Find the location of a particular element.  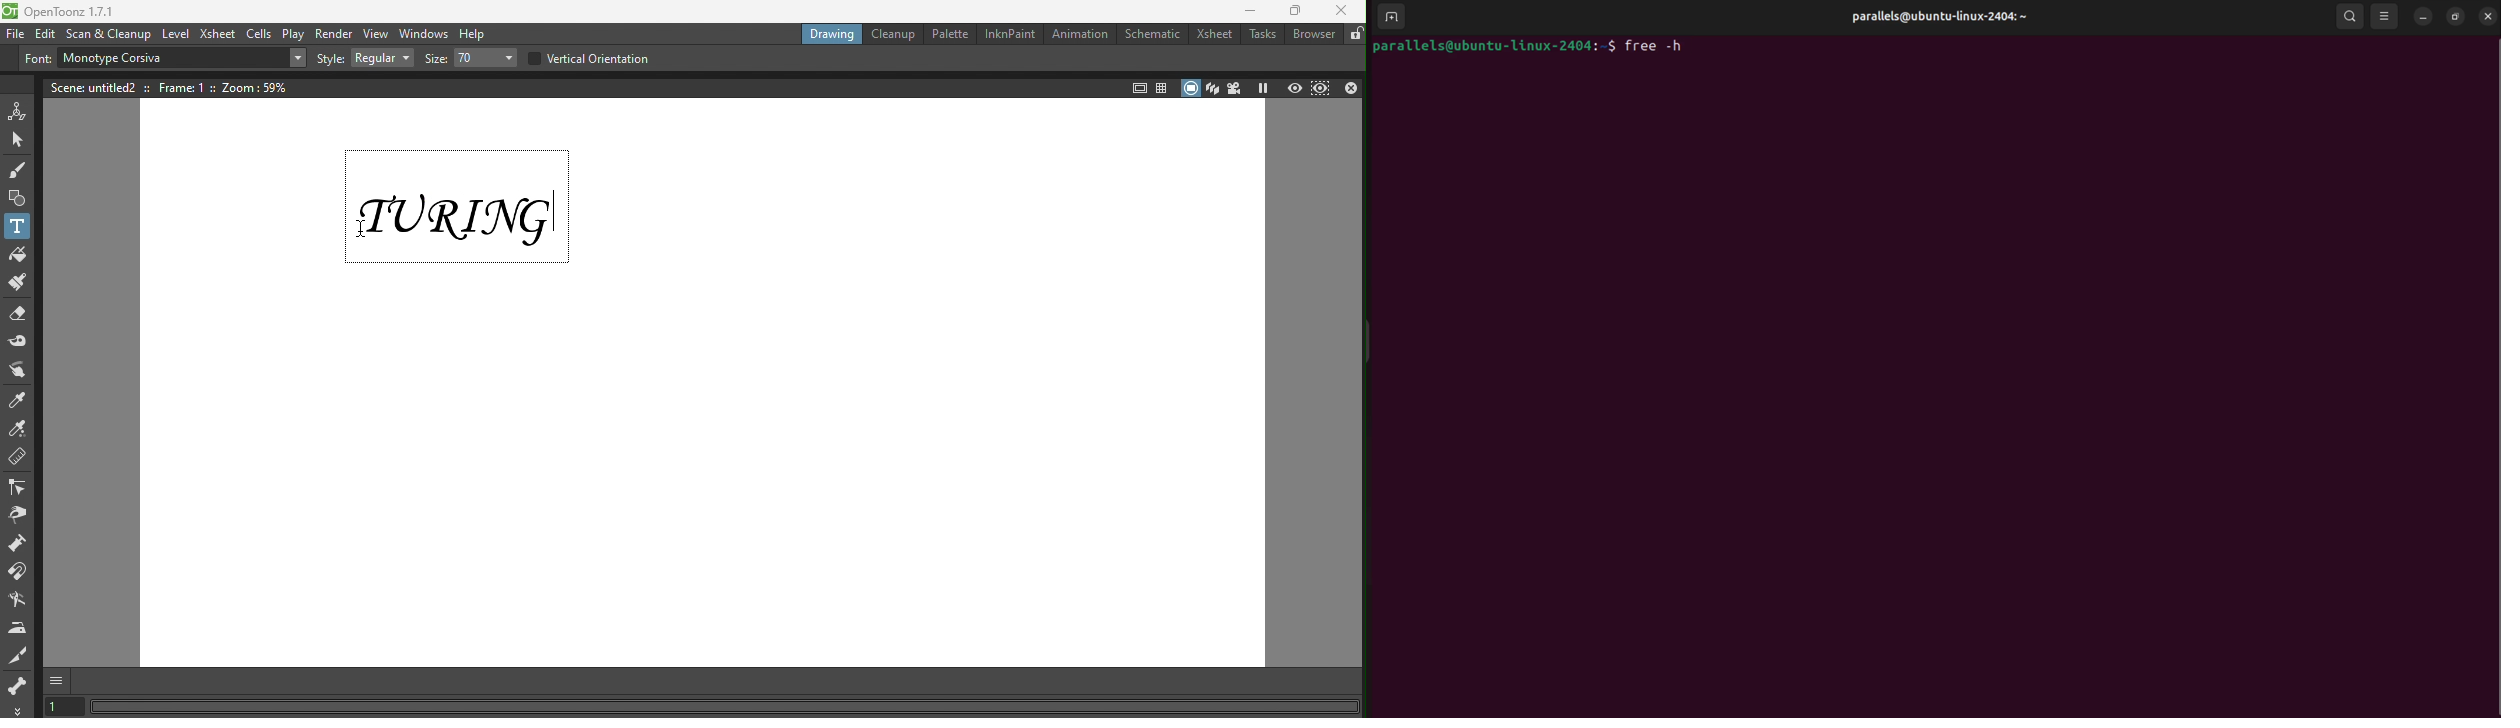

Selection tool is located at coordinates (18, 142).